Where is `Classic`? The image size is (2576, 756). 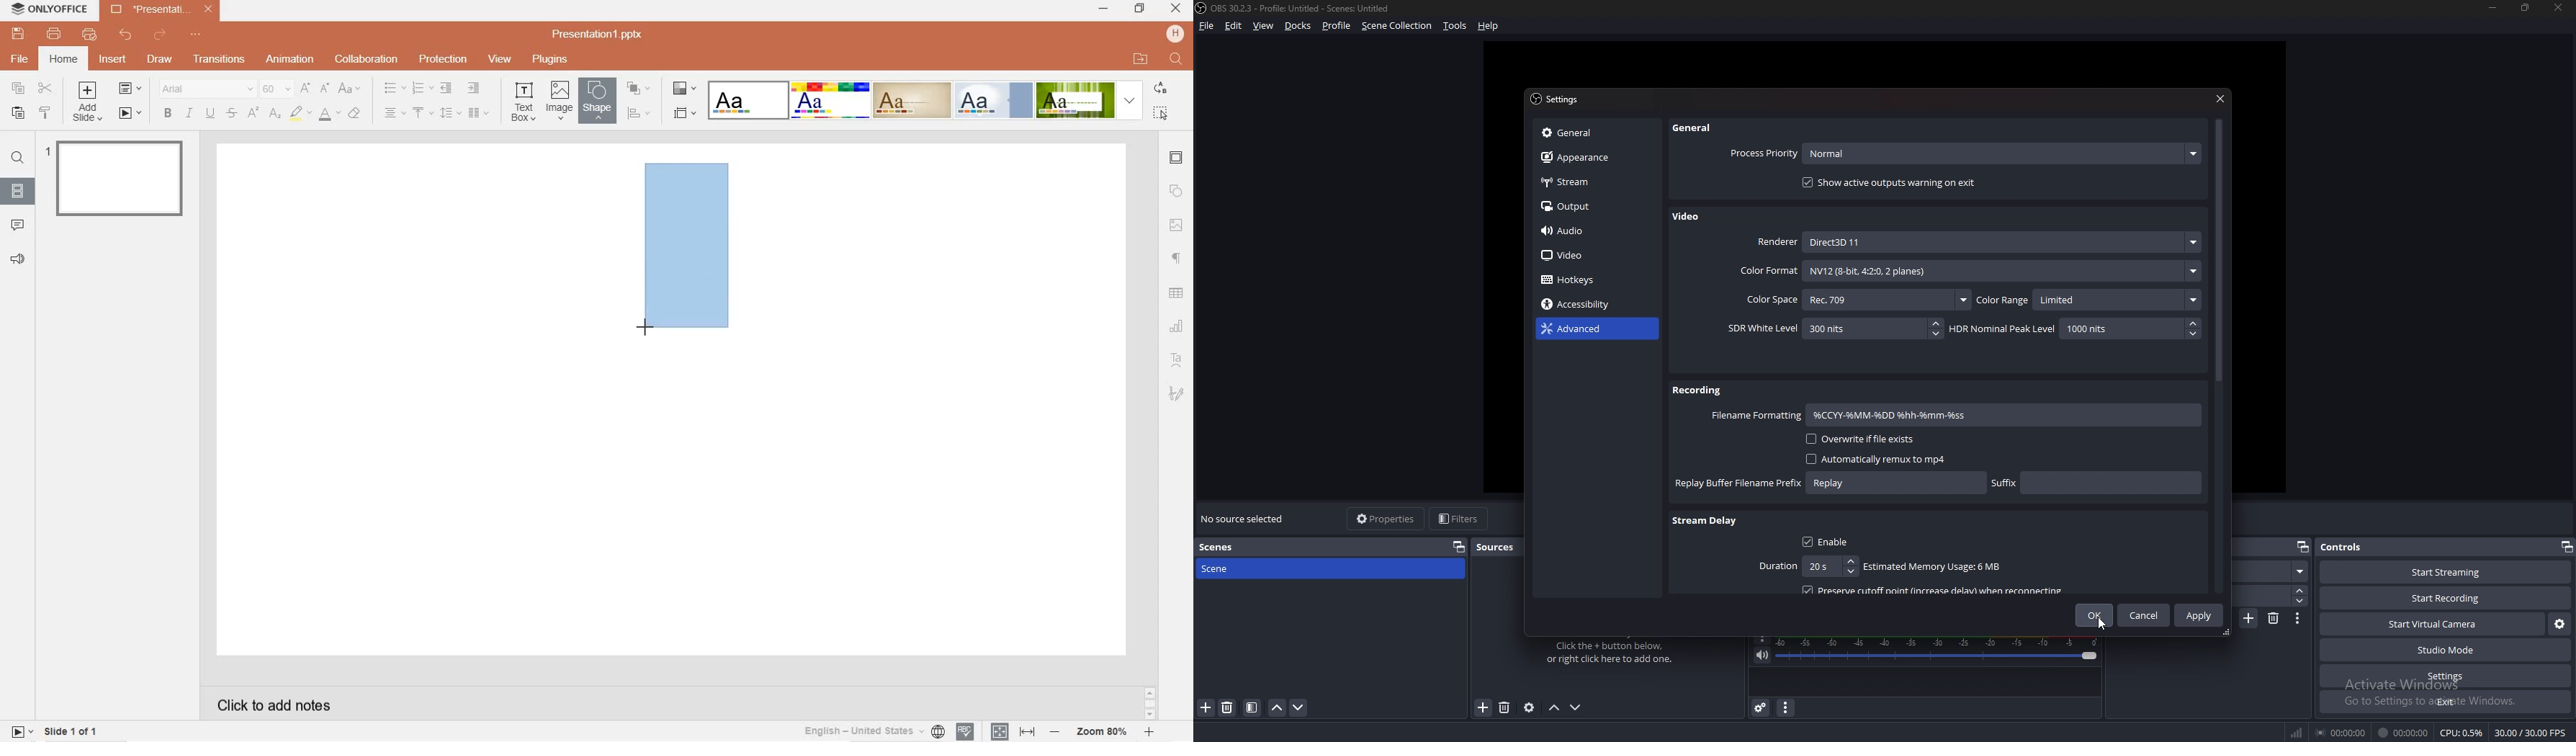
Classic is located at coordinates (912, 100).